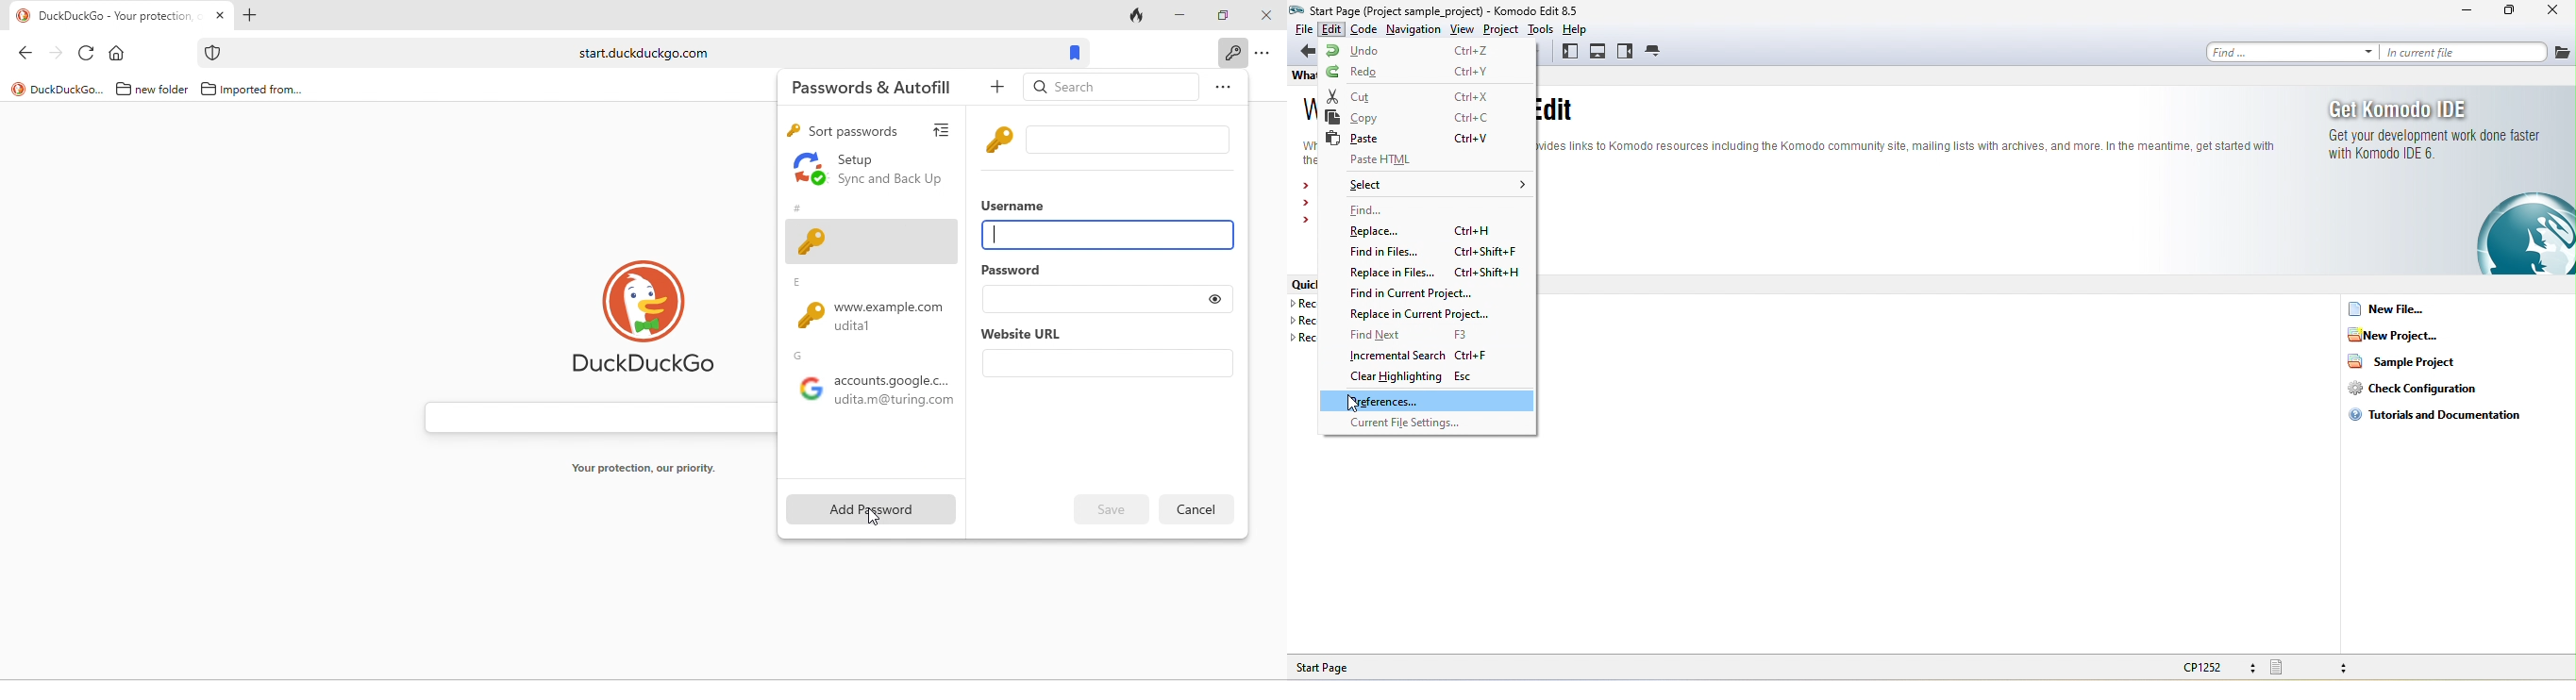 The image size is (2576, 700). Describe the element at coordinates (2397, 334) in the screenshot. I see `new project` at that location.